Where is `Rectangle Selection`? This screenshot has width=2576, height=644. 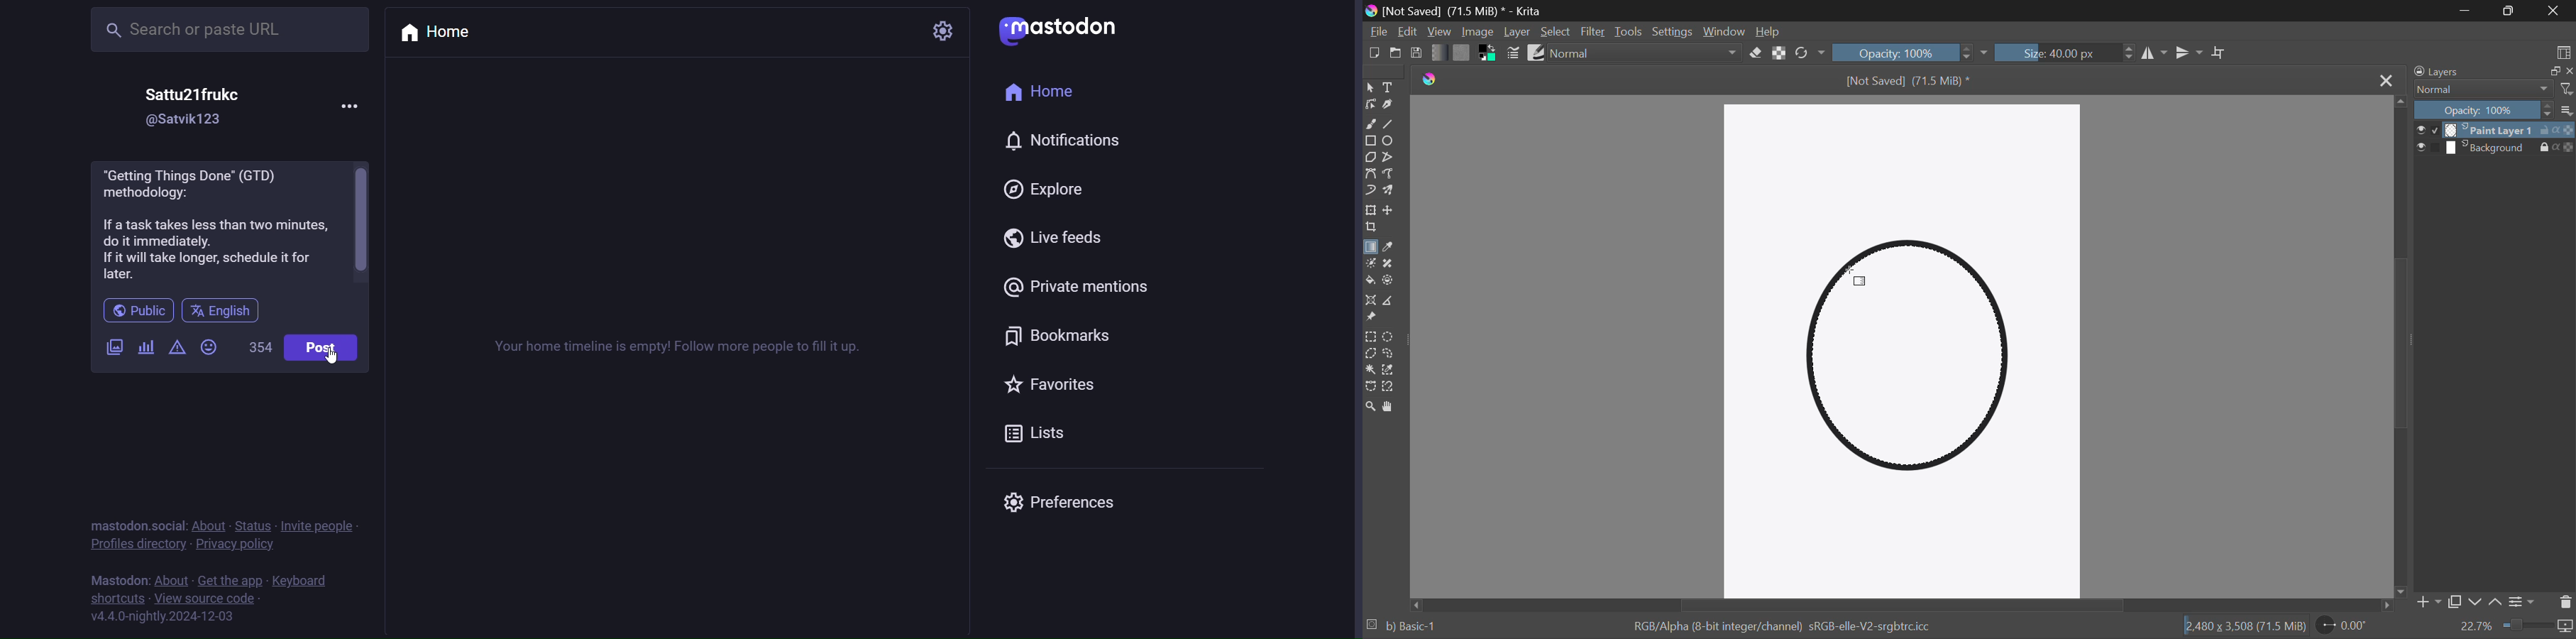
Rectangle Selection is located at coordinates (1373, 335).